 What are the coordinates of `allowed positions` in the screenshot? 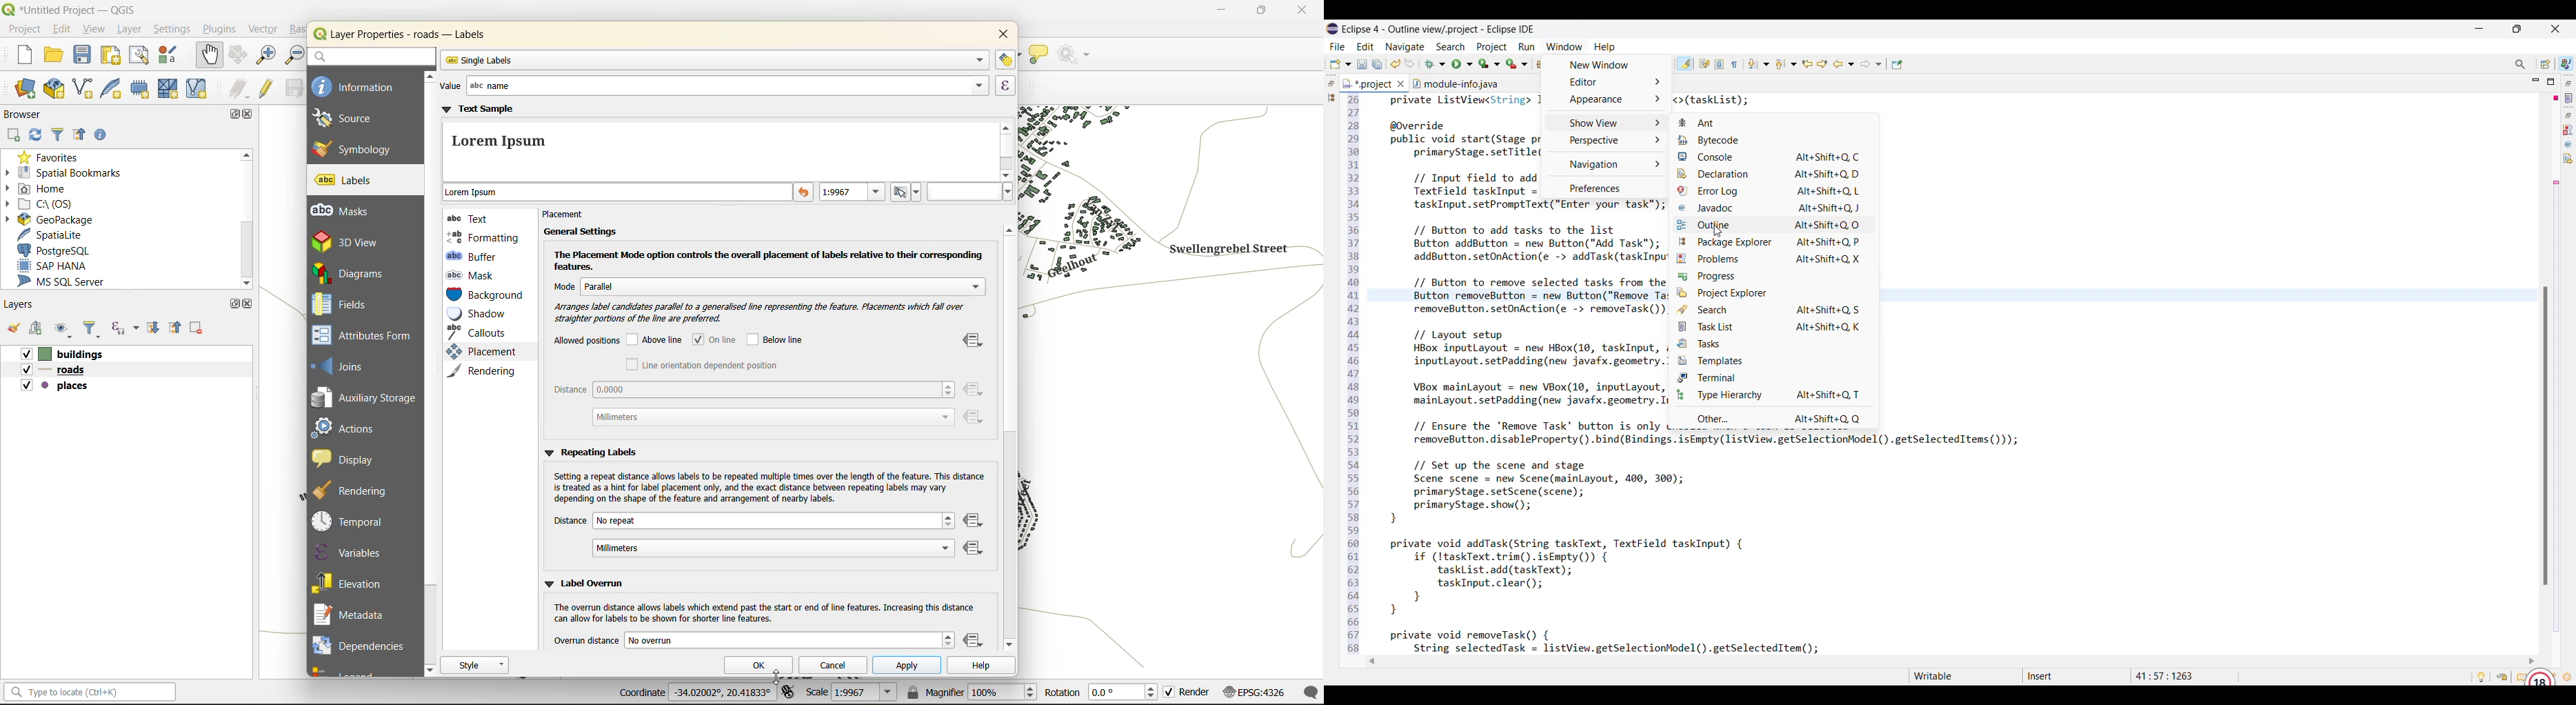 It's located at (585, 342).